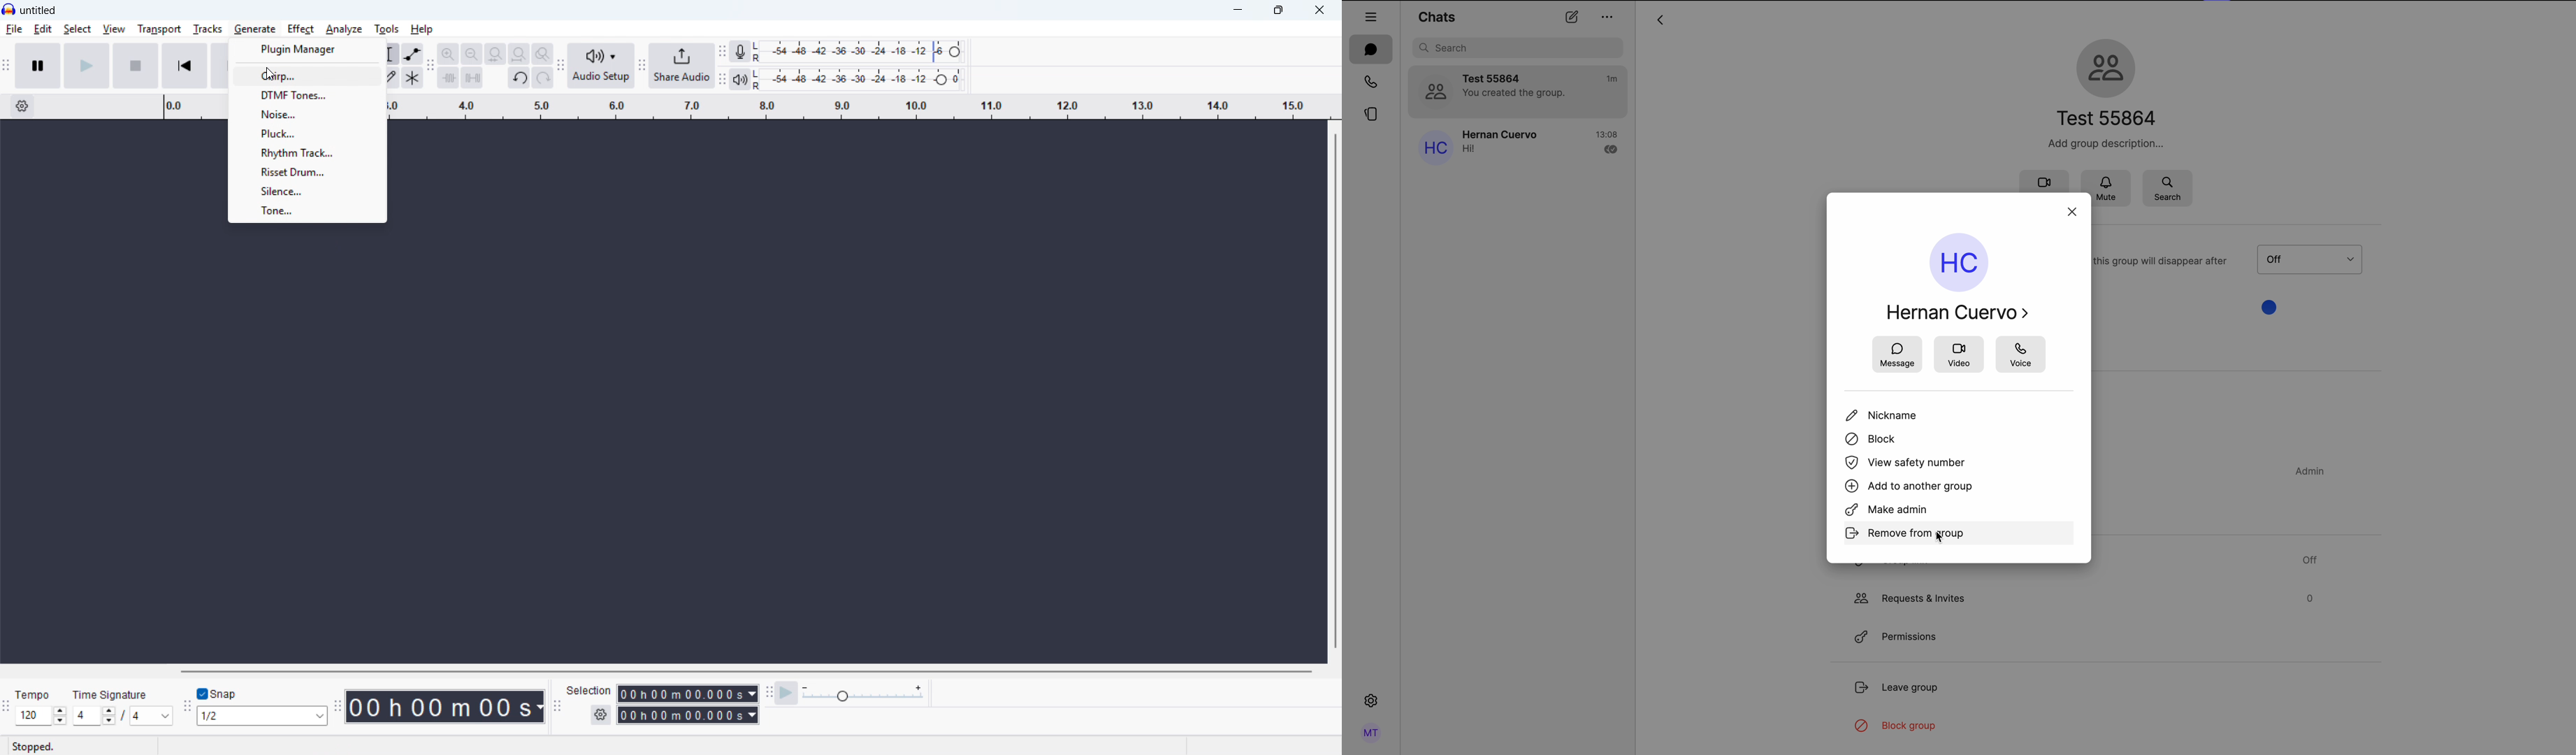 The width and height of the screenshot is (2576, 756). I want to click on Silence , so click(307, 191).